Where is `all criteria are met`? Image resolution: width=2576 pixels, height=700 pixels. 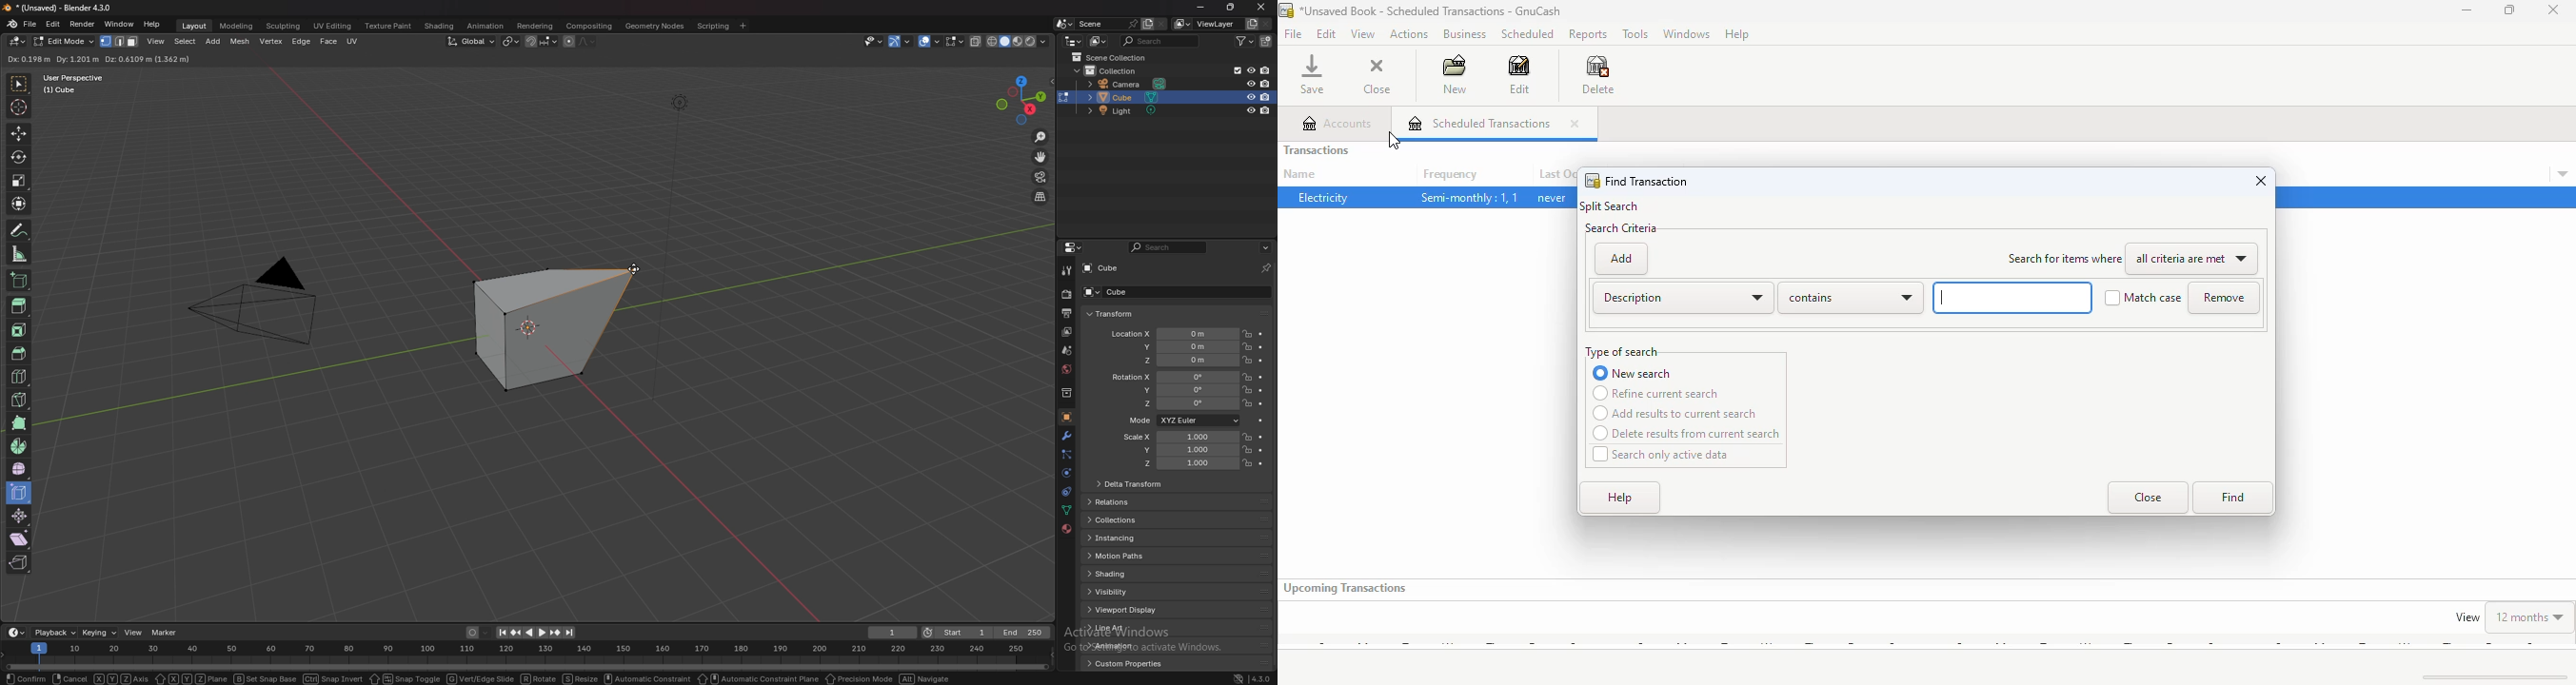 all criteria are met is located at coordinates (2195, 260).